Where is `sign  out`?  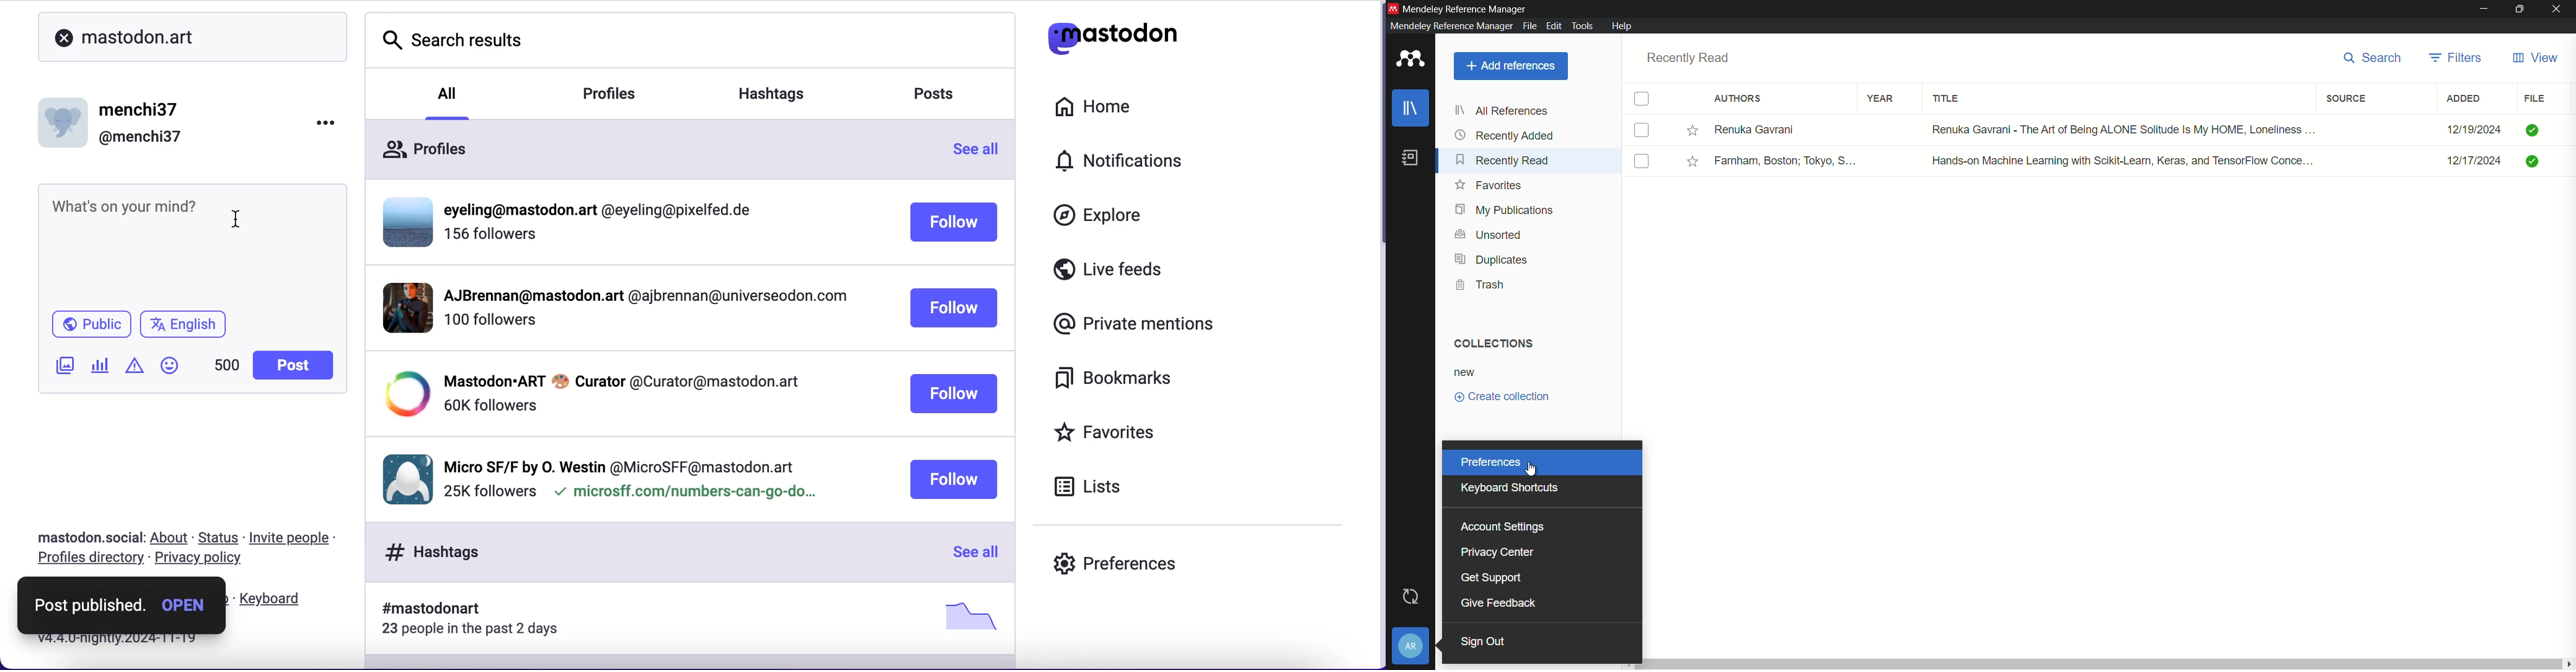
sign  out is located at coordinates (1483, 642).